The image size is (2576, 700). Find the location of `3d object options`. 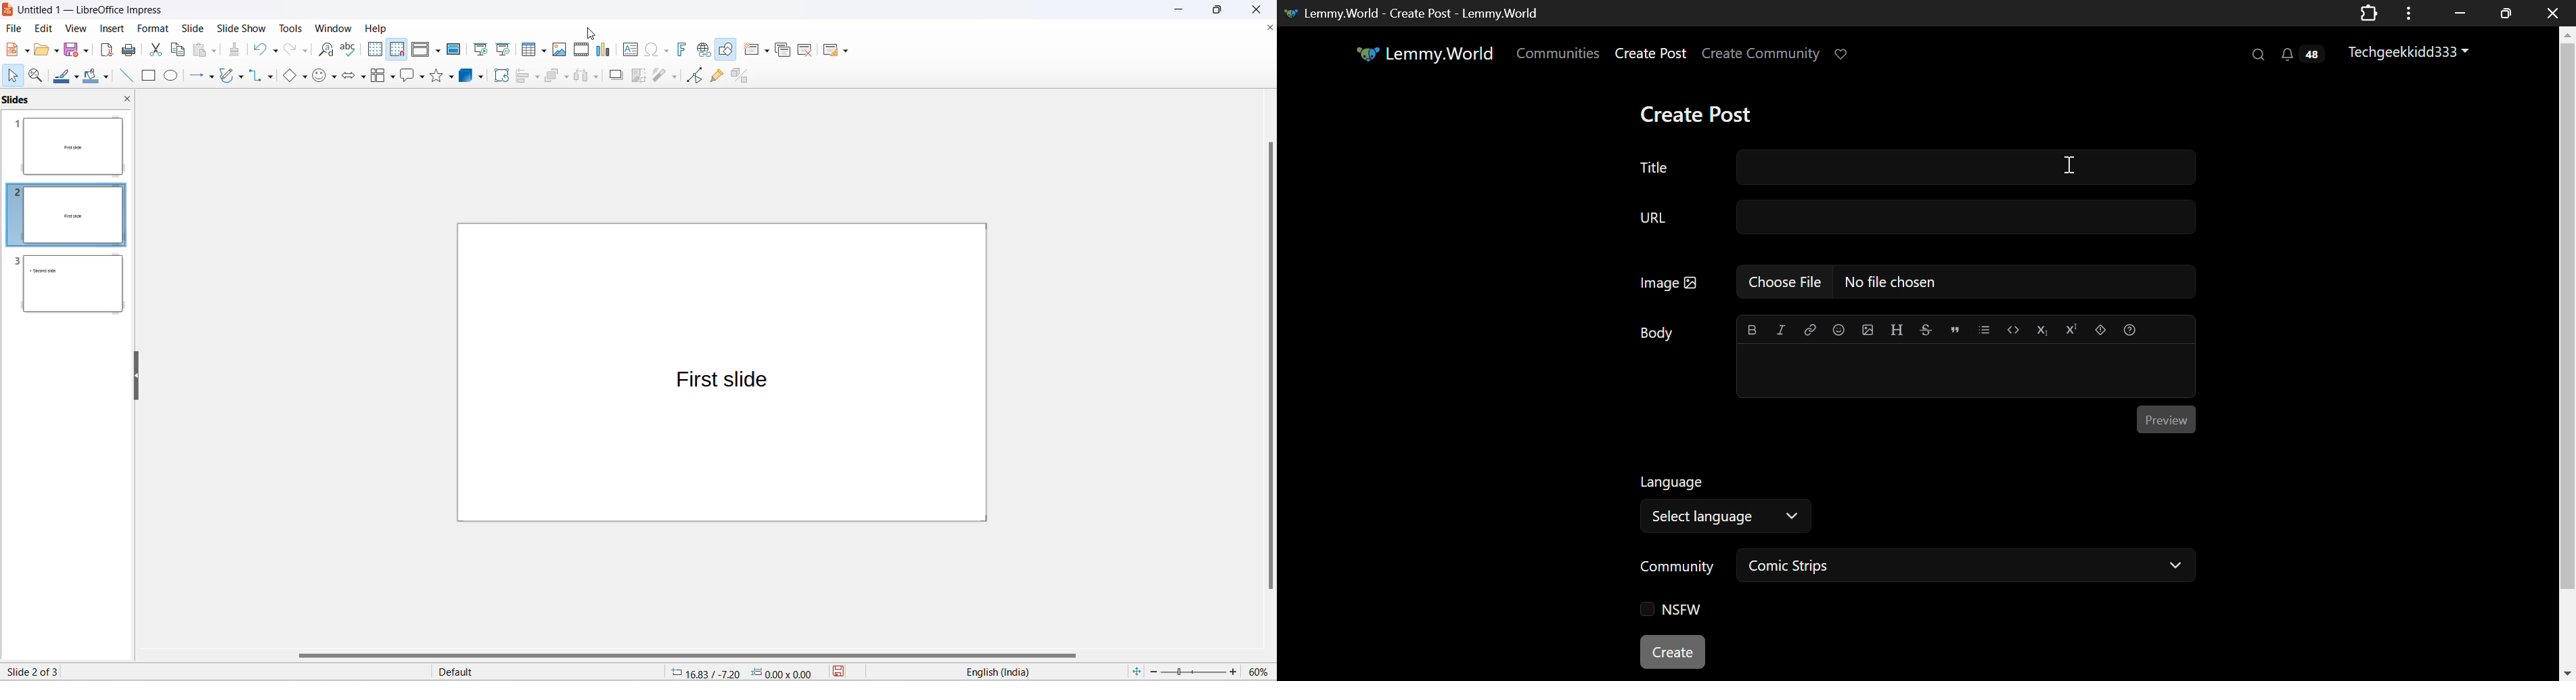

3d object options is located at coordinates (484, 76).